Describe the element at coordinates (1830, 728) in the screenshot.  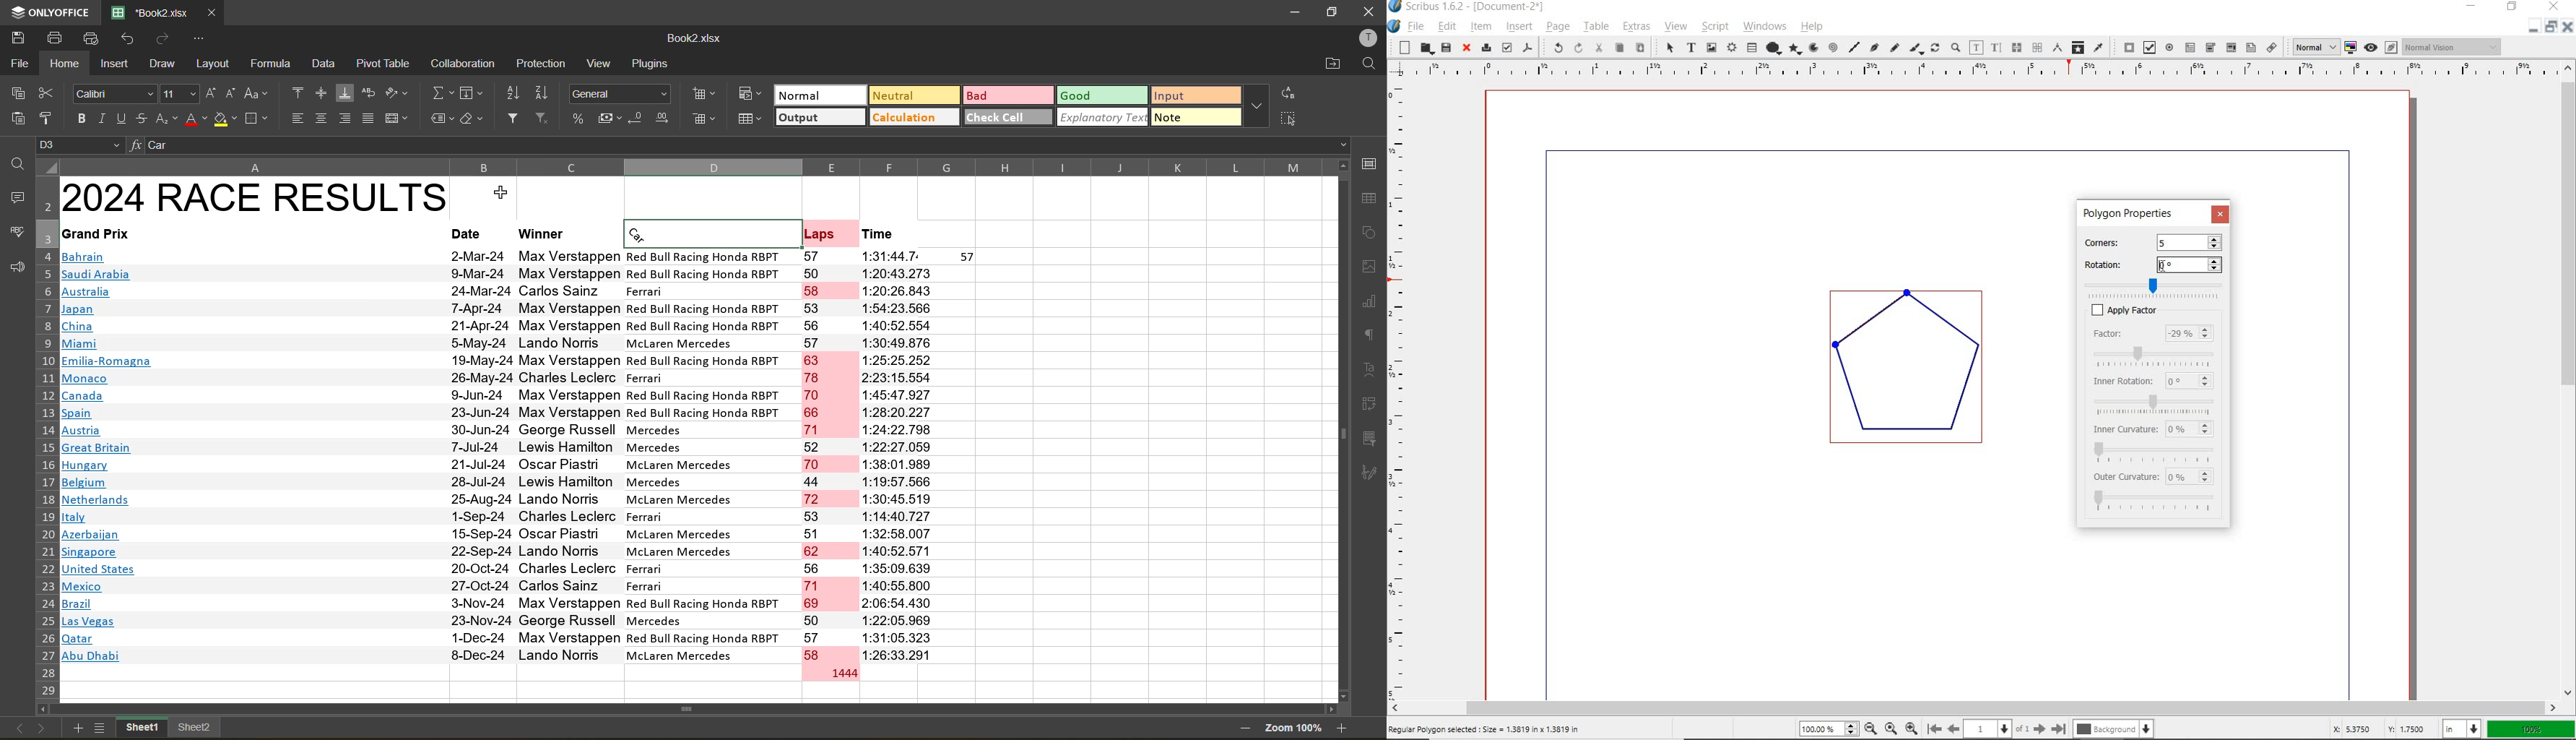
I see `100%` at that location.